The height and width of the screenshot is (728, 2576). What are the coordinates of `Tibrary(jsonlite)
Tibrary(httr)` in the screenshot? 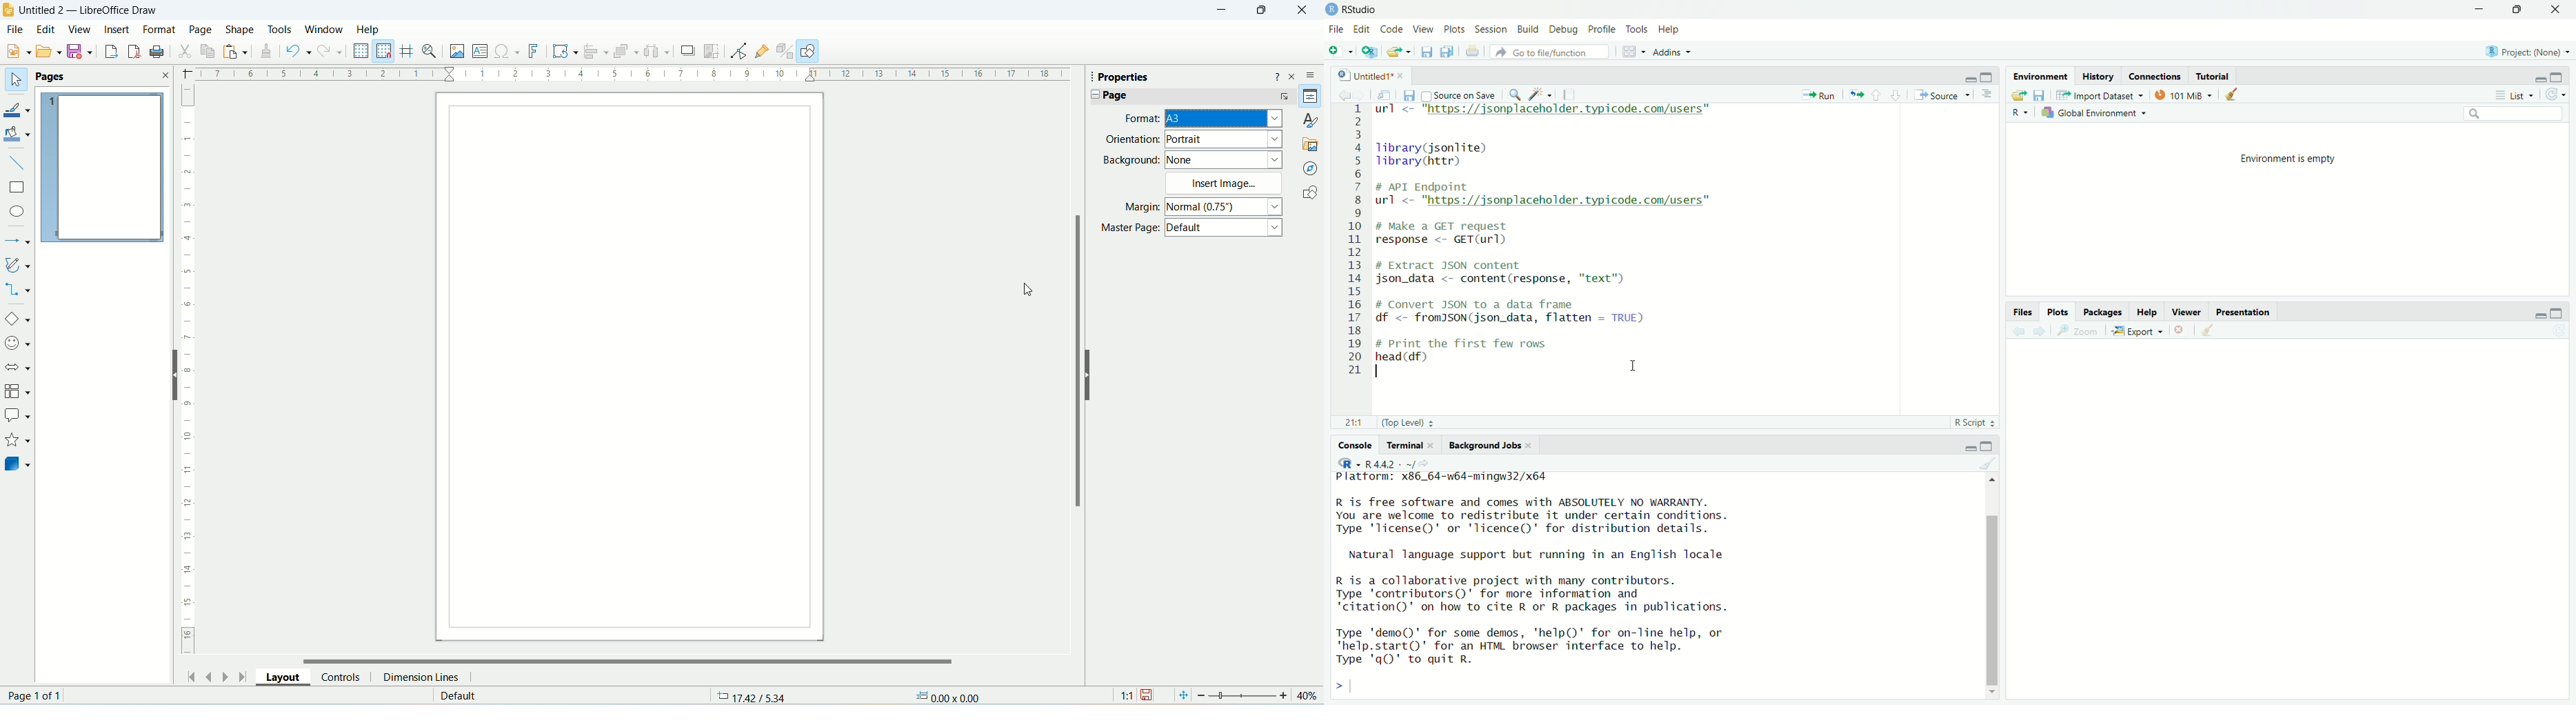 It's located at (1435, 155).